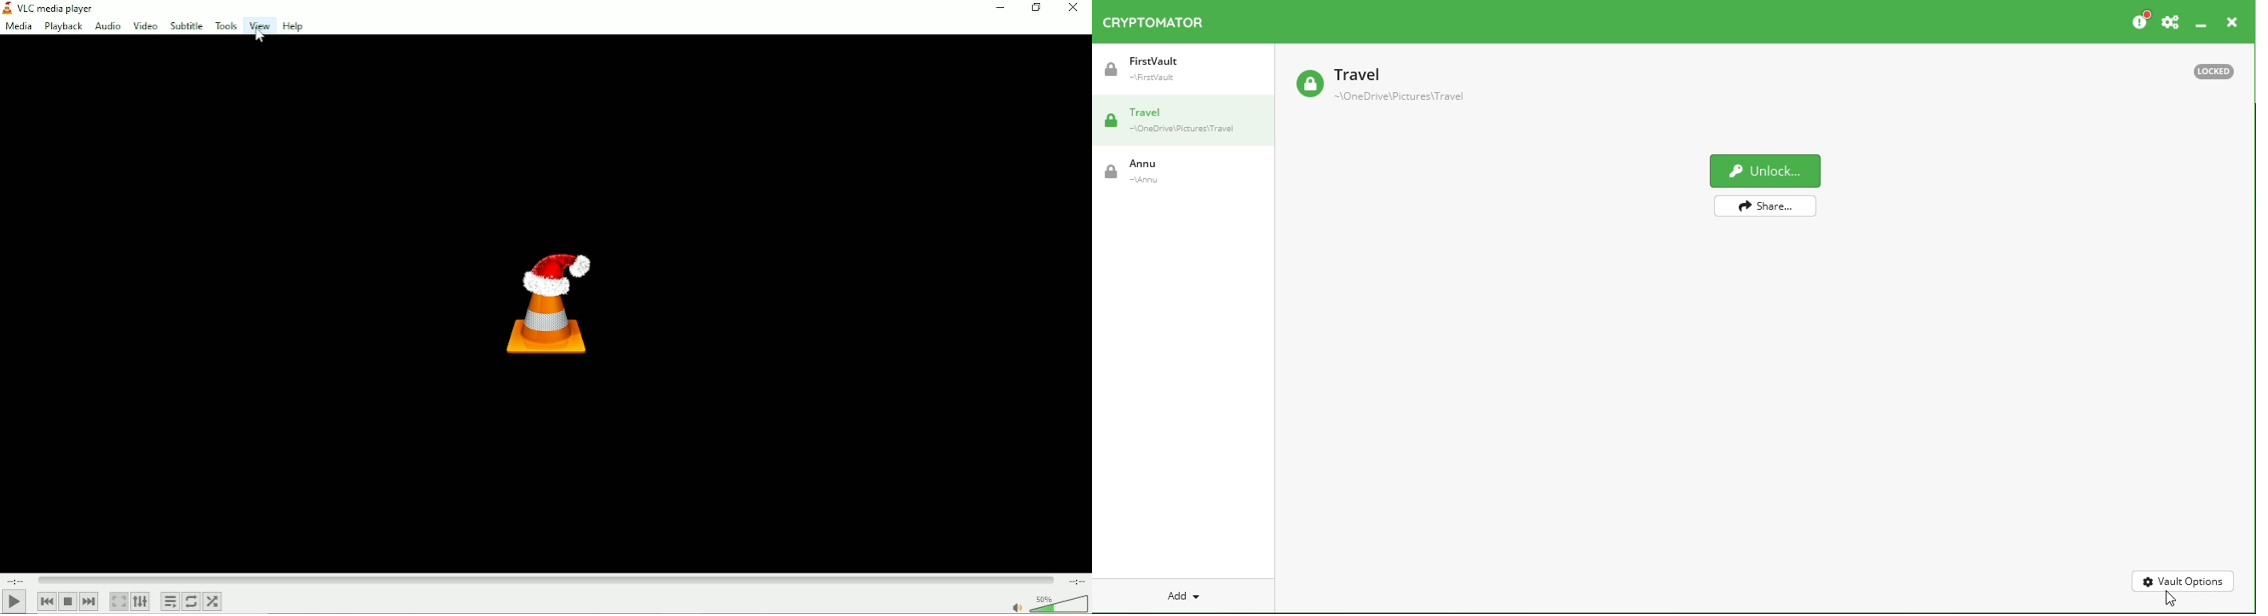 This screenshot has width=2268, height=616. Describe the element at coordinates (2201, 20) in the screenshot. I see `Minimize` at that location.